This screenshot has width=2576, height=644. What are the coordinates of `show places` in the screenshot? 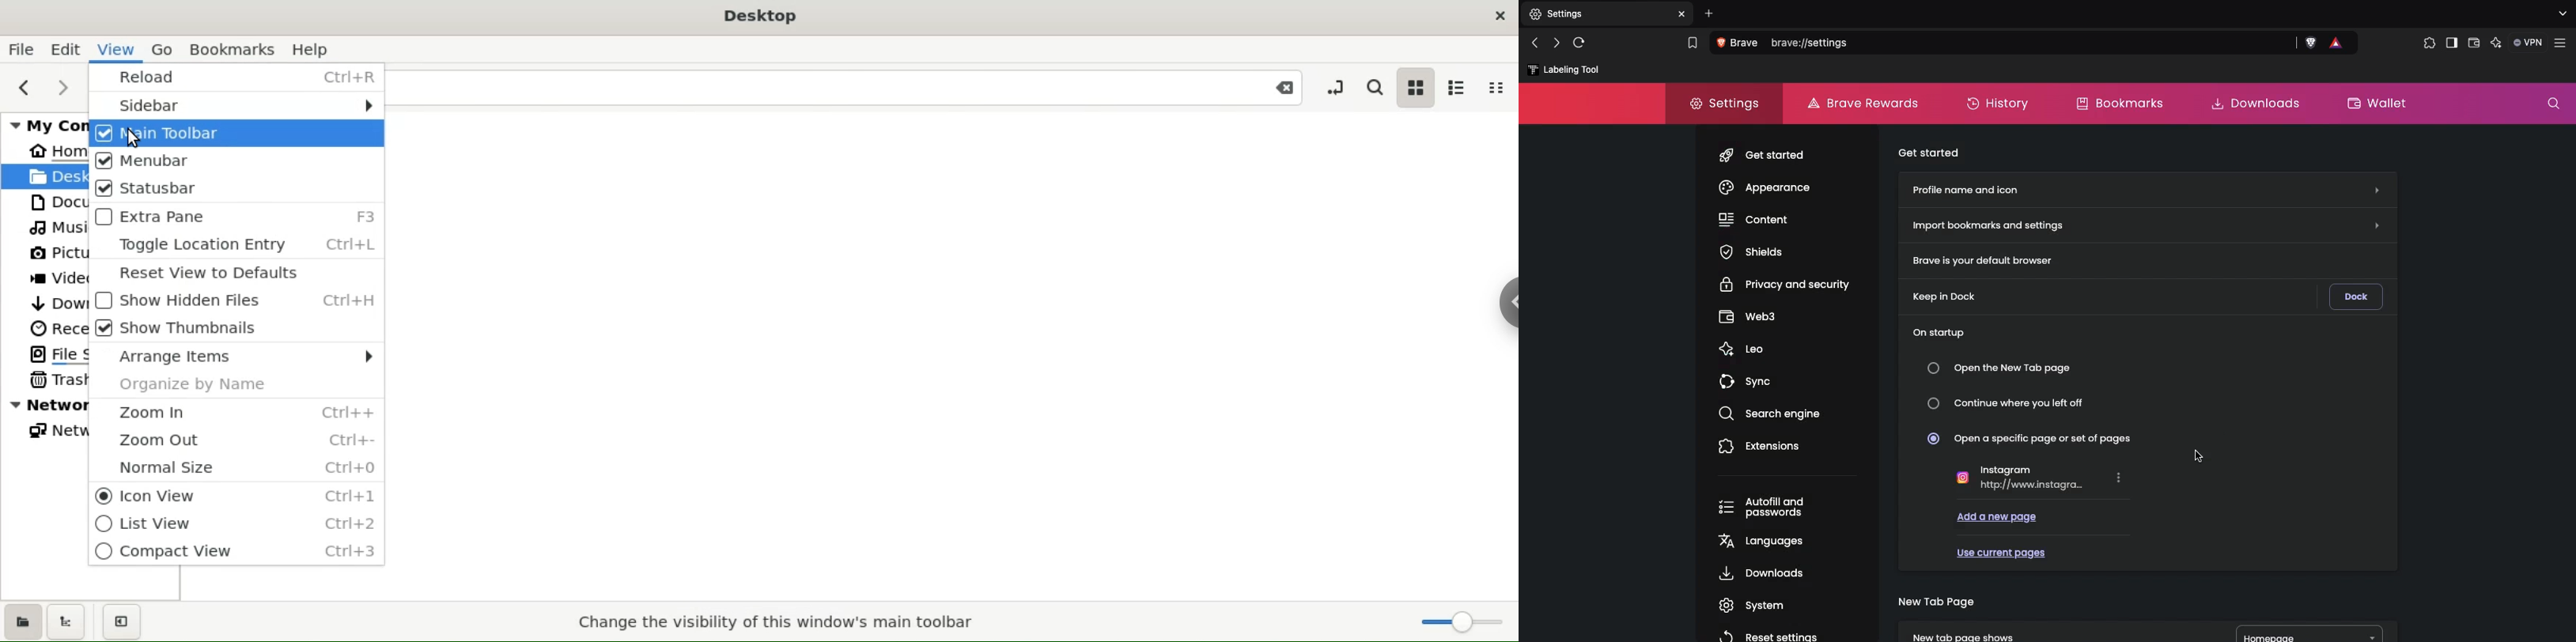 It's located at (25, 621).